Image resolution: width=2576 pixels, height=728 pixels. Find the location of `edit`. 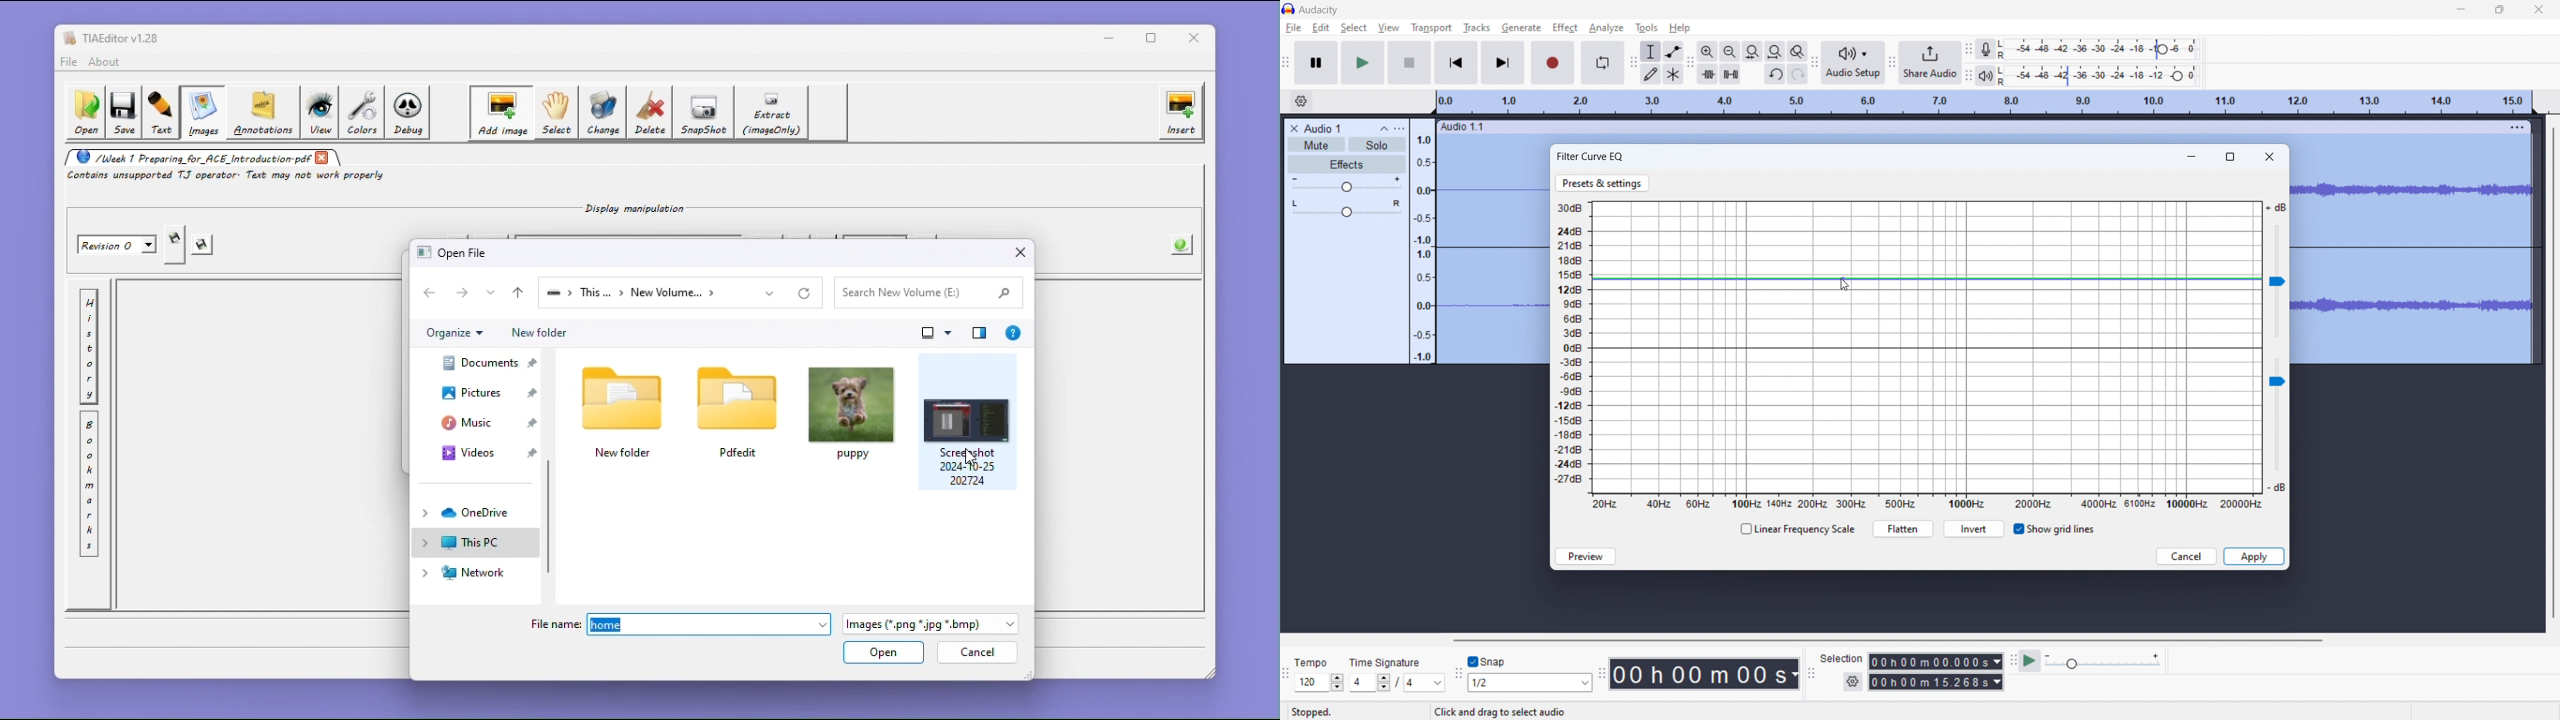

edit is located at coordinates (1321, 28).